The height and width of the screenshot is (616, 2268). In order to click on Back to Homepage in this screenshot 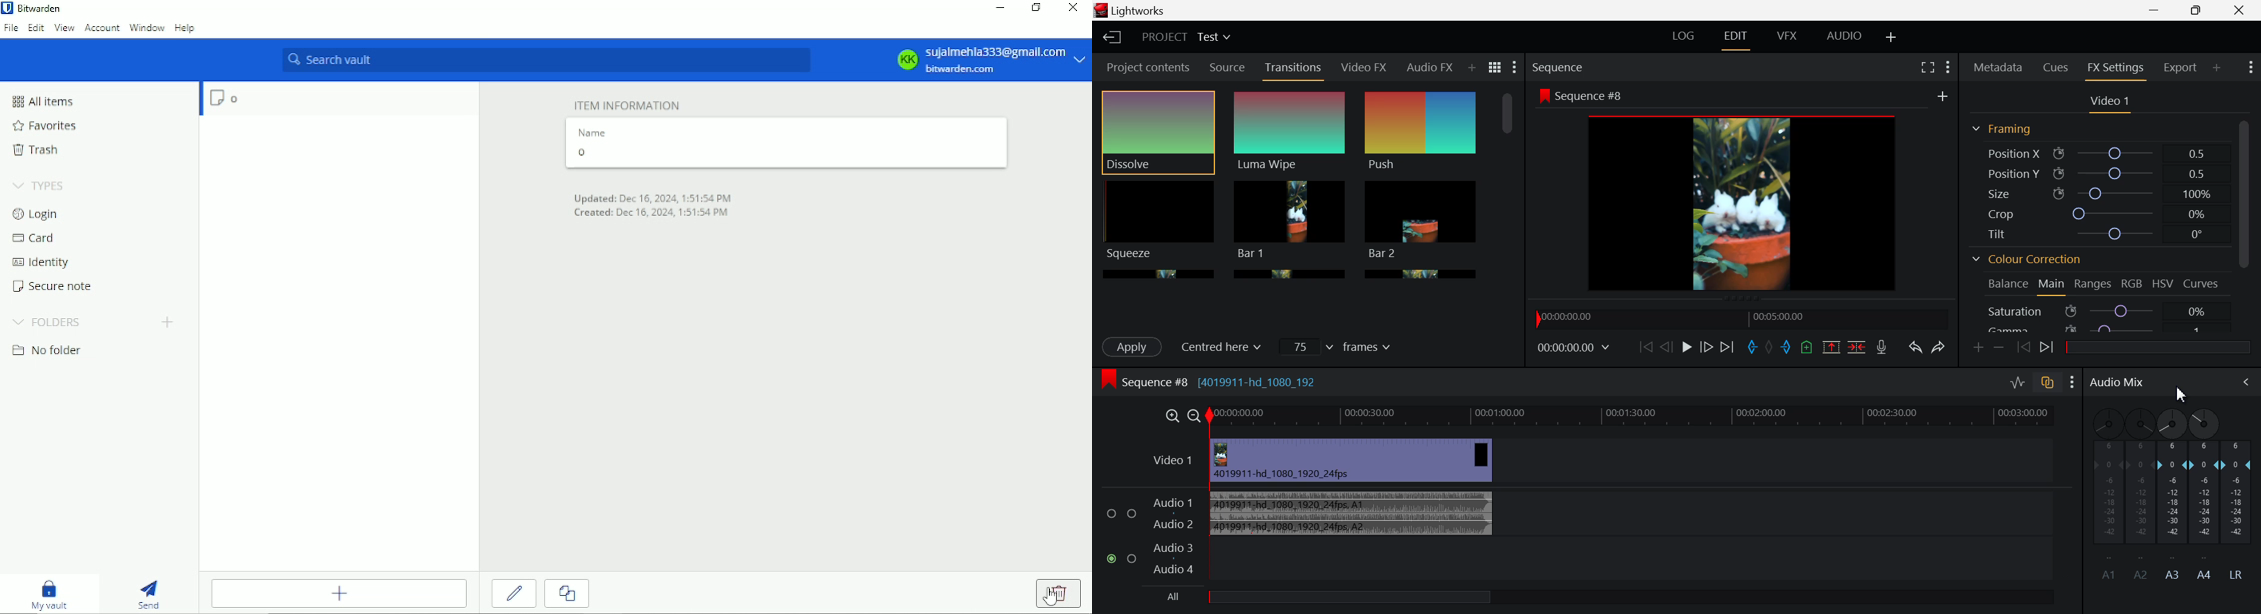, I will do `click(1110, 35)`.